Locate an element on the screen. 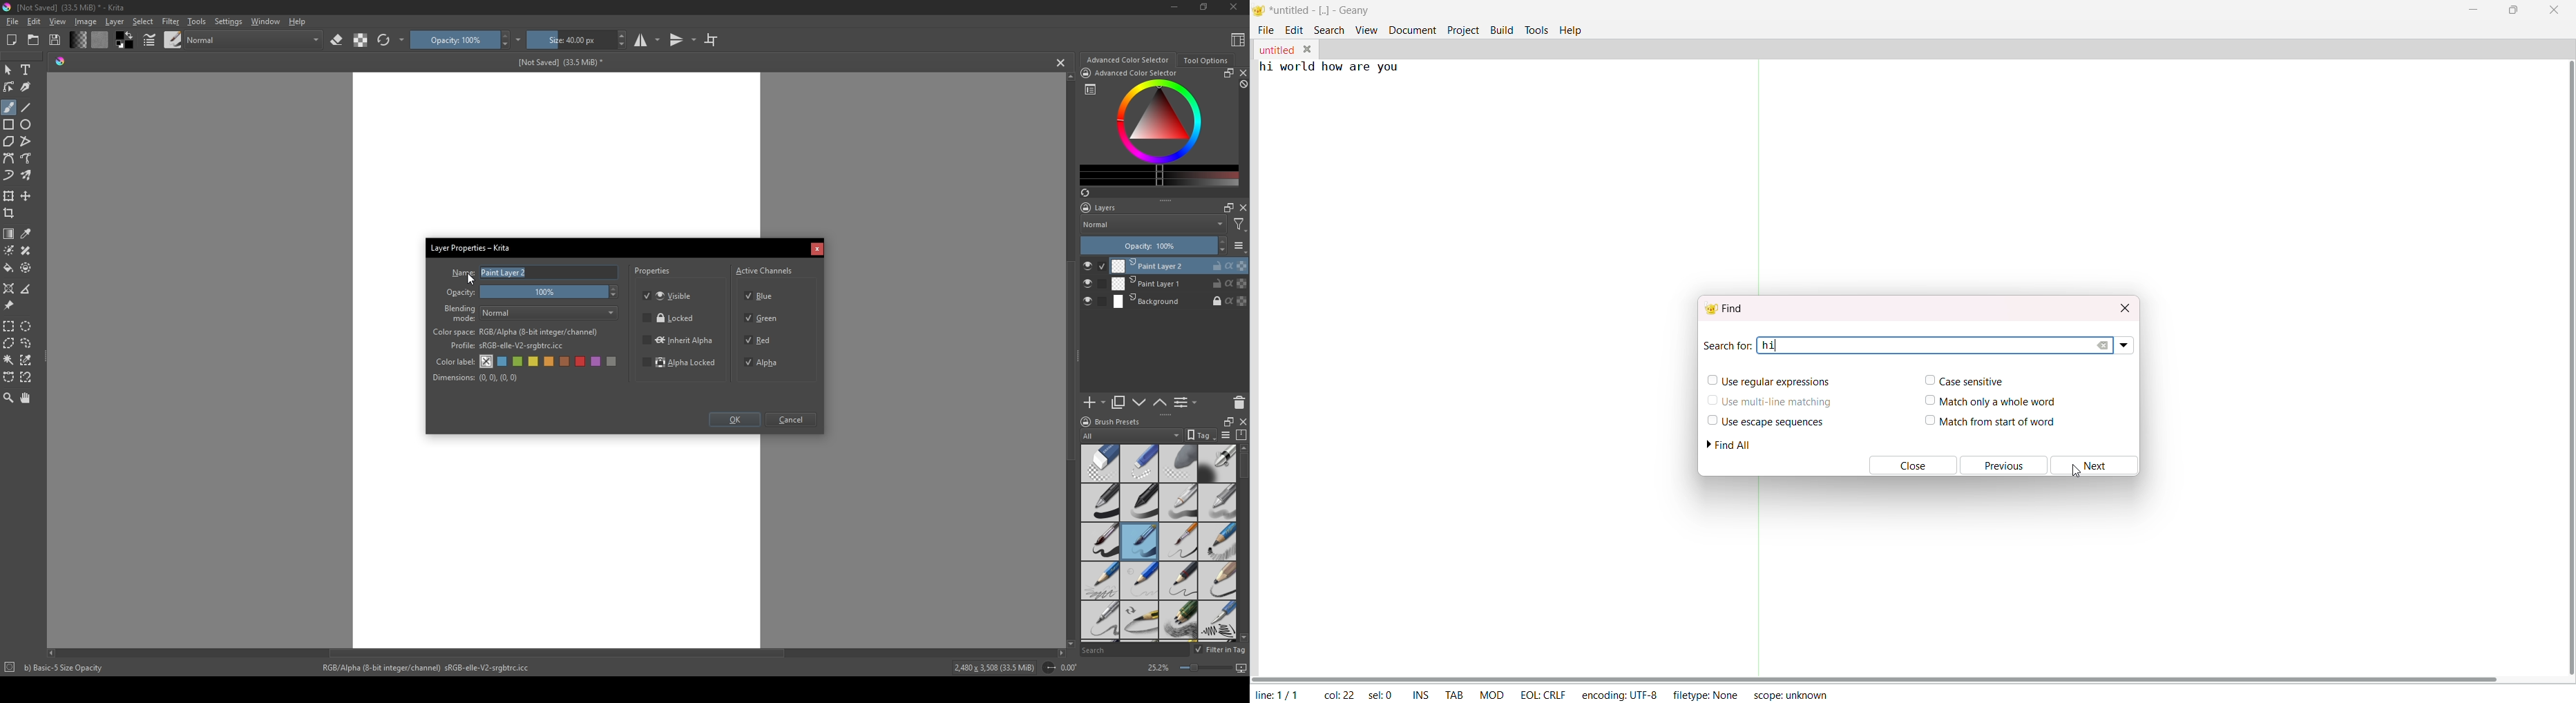 Image resolution: width=2576 pixels, height=728 pixels. check button is located at coordinates (1094, 266).